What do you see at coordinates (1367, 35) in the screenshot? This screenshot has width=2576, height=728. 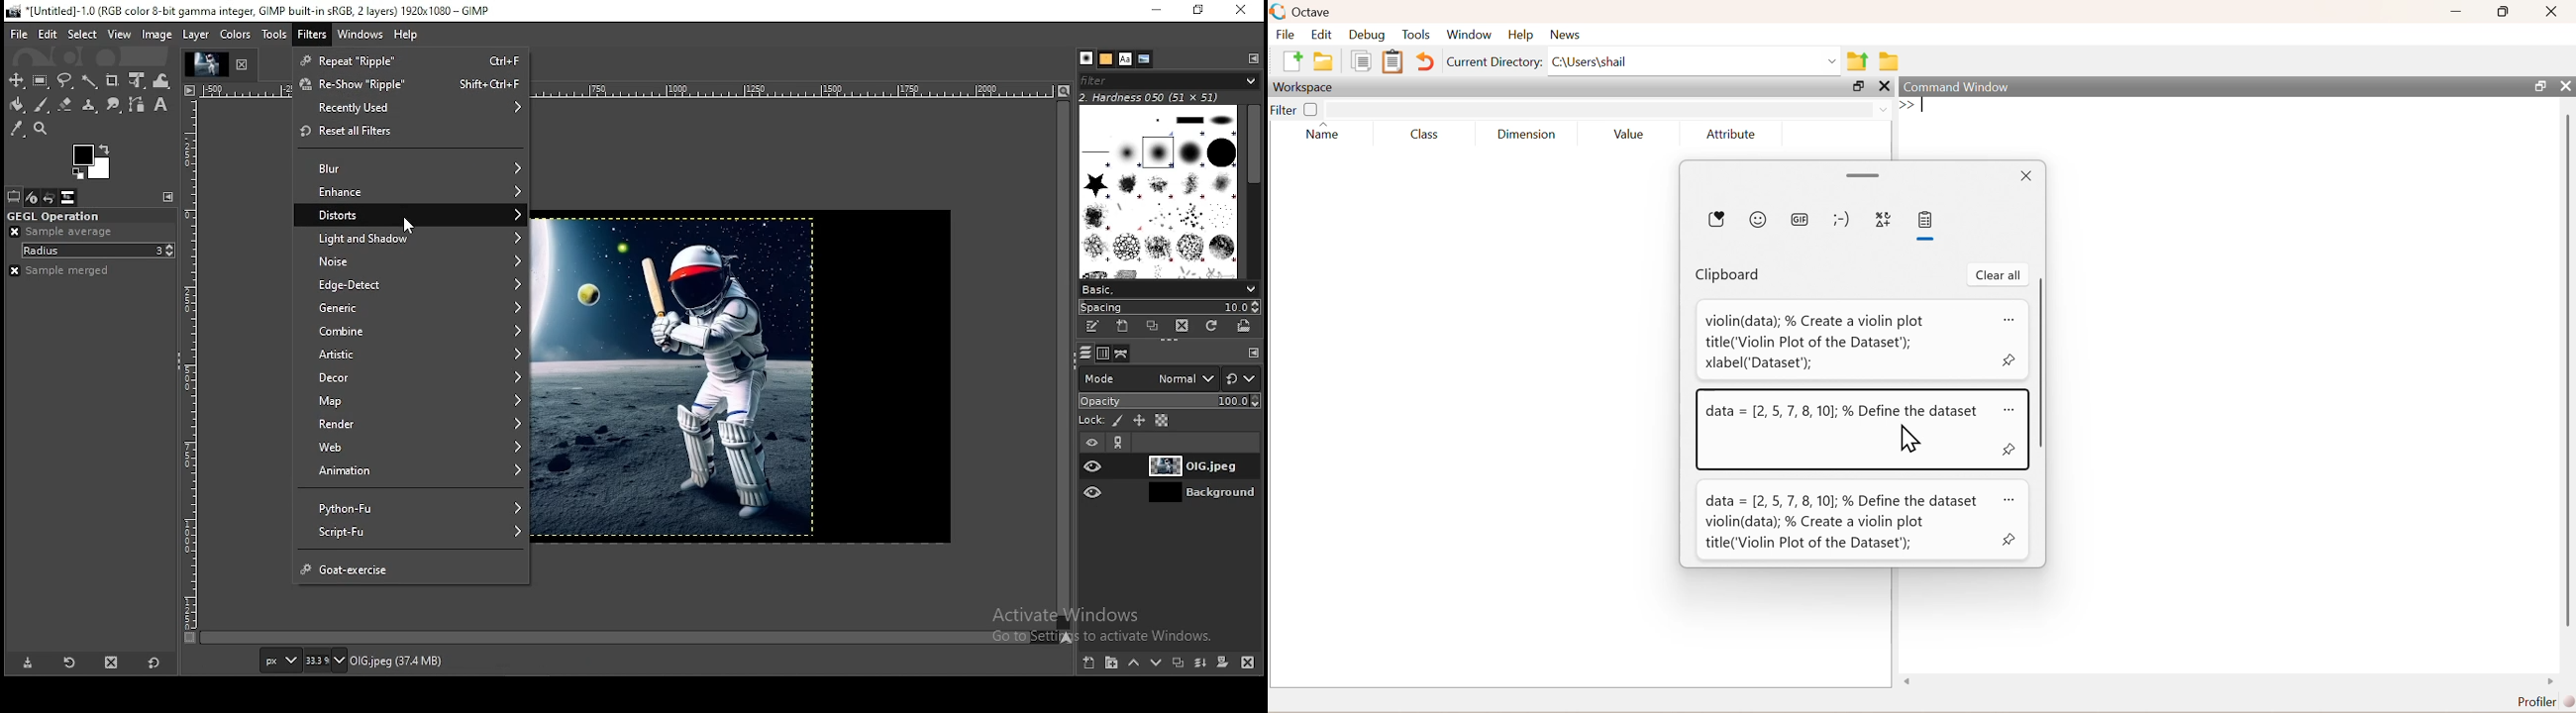 I see `debug` at bounding box center [1367, 35].